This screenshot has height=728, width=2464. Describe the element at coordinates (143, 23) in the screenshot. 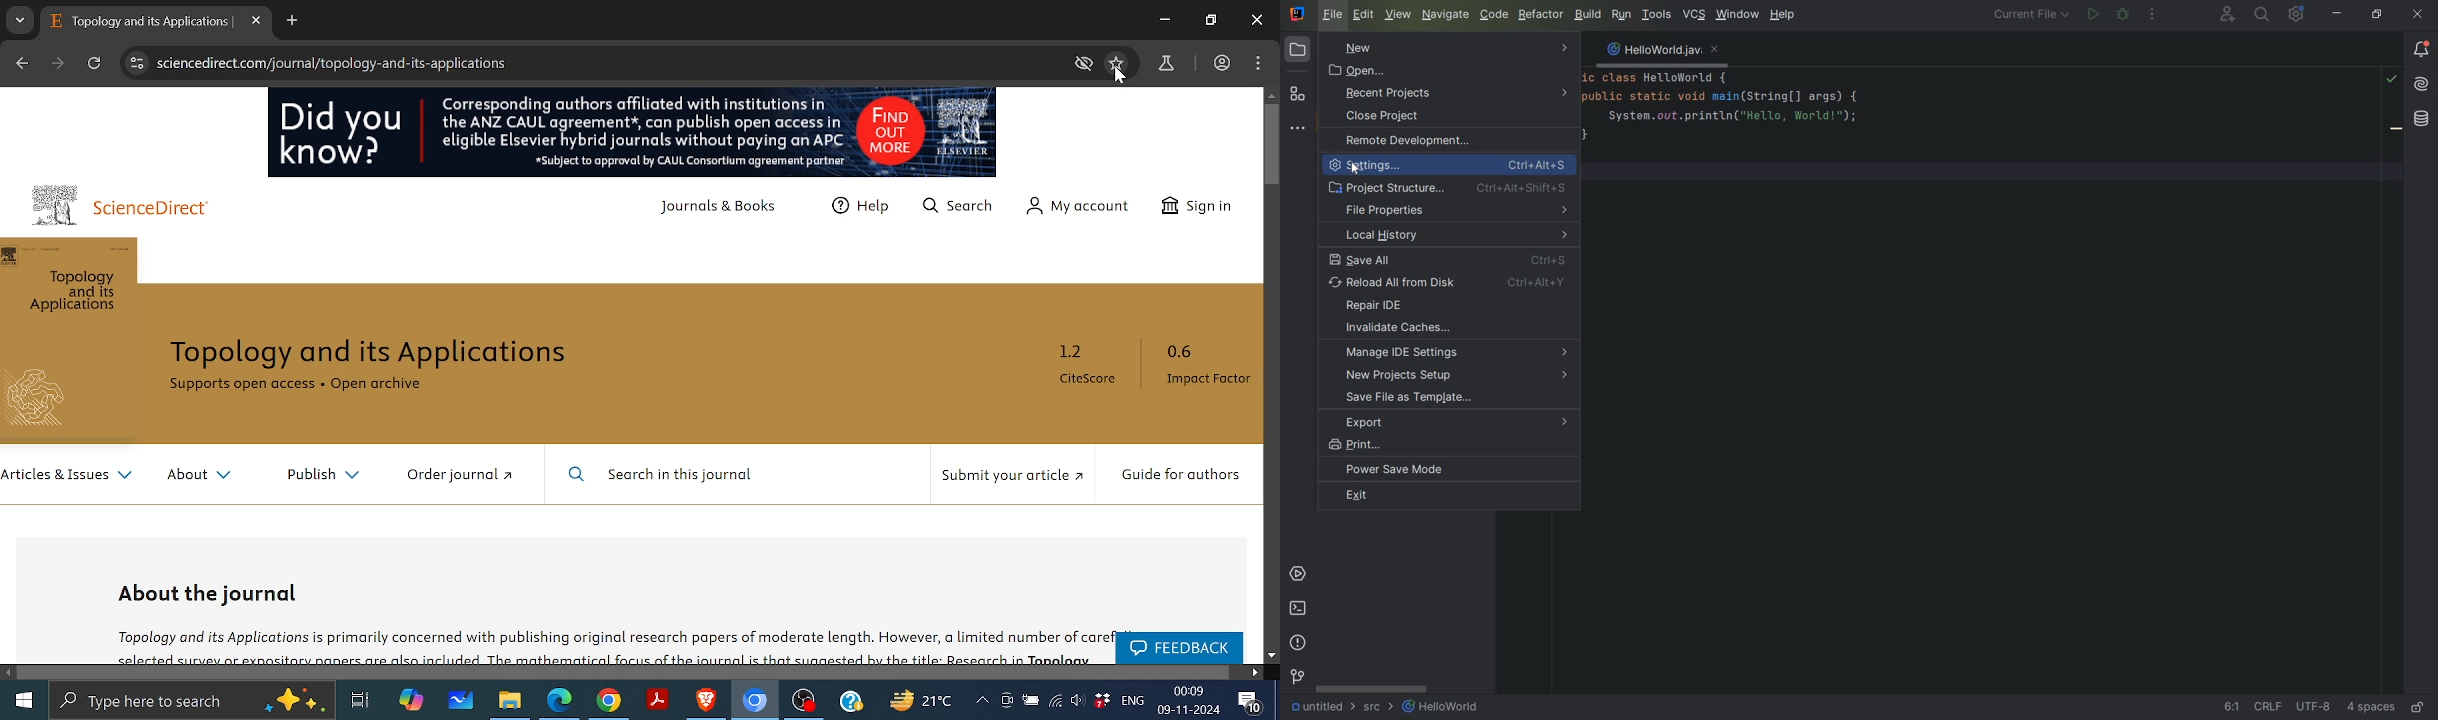

I see `E Topology and its Applications` at that location.